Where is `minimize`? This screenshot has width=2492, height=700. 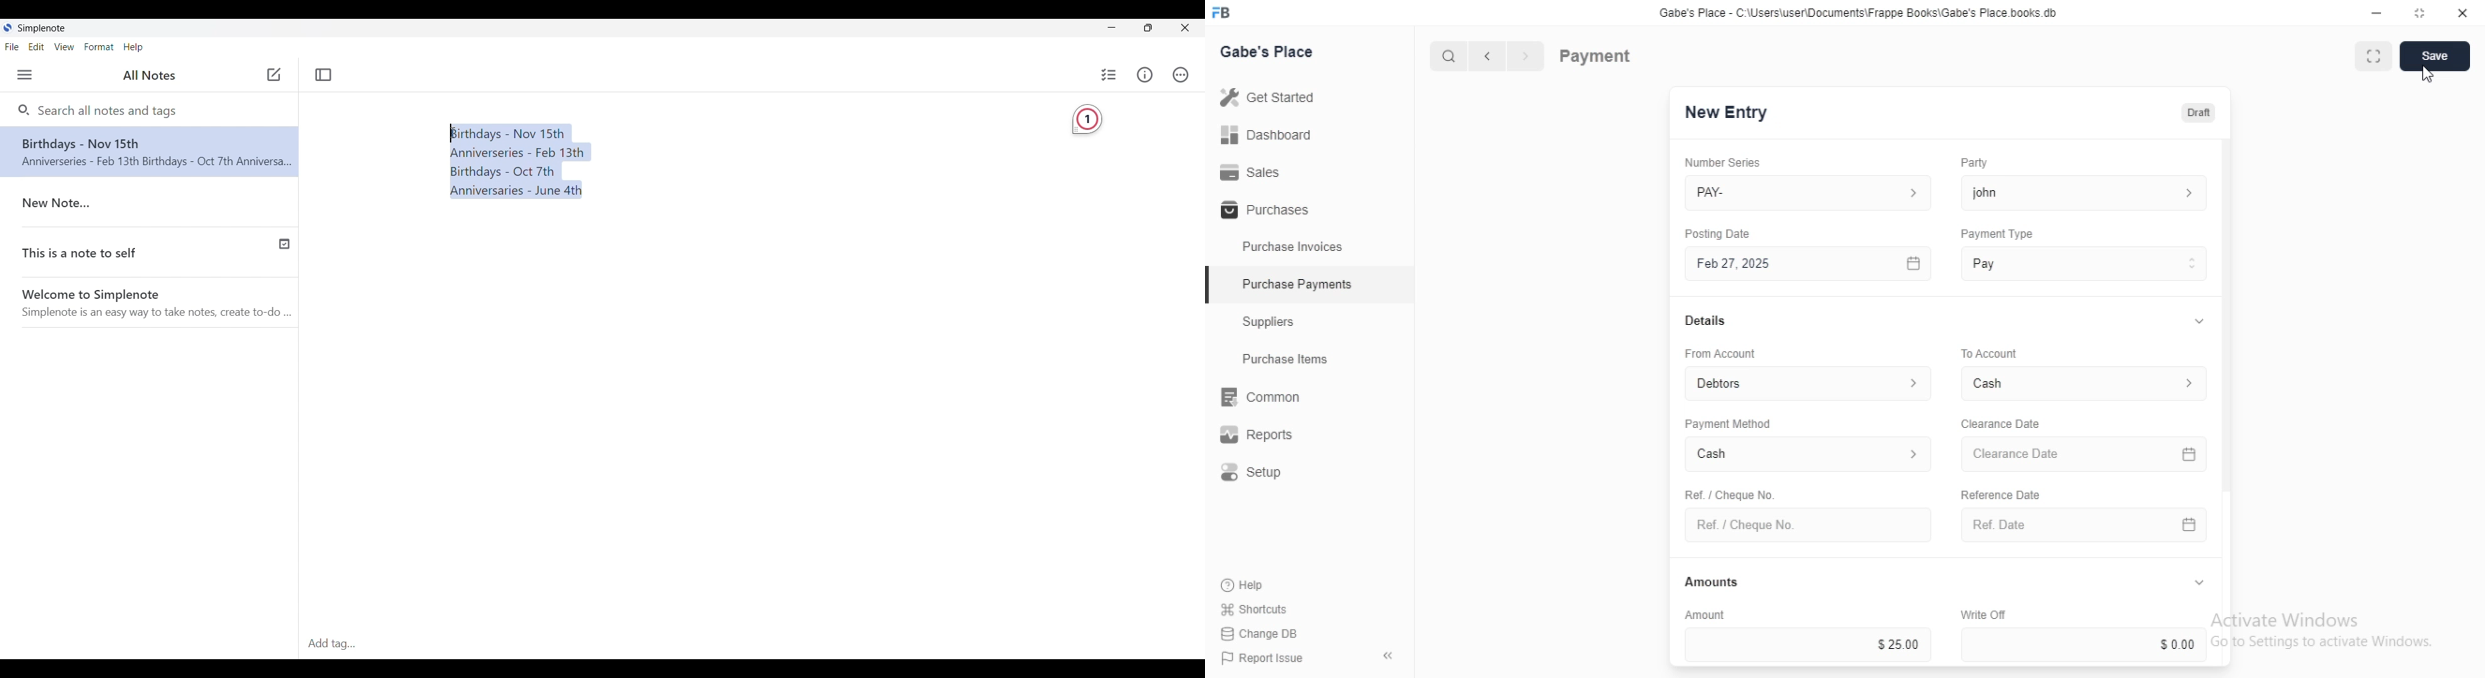 minimize is located at coordinates (2371, 12).